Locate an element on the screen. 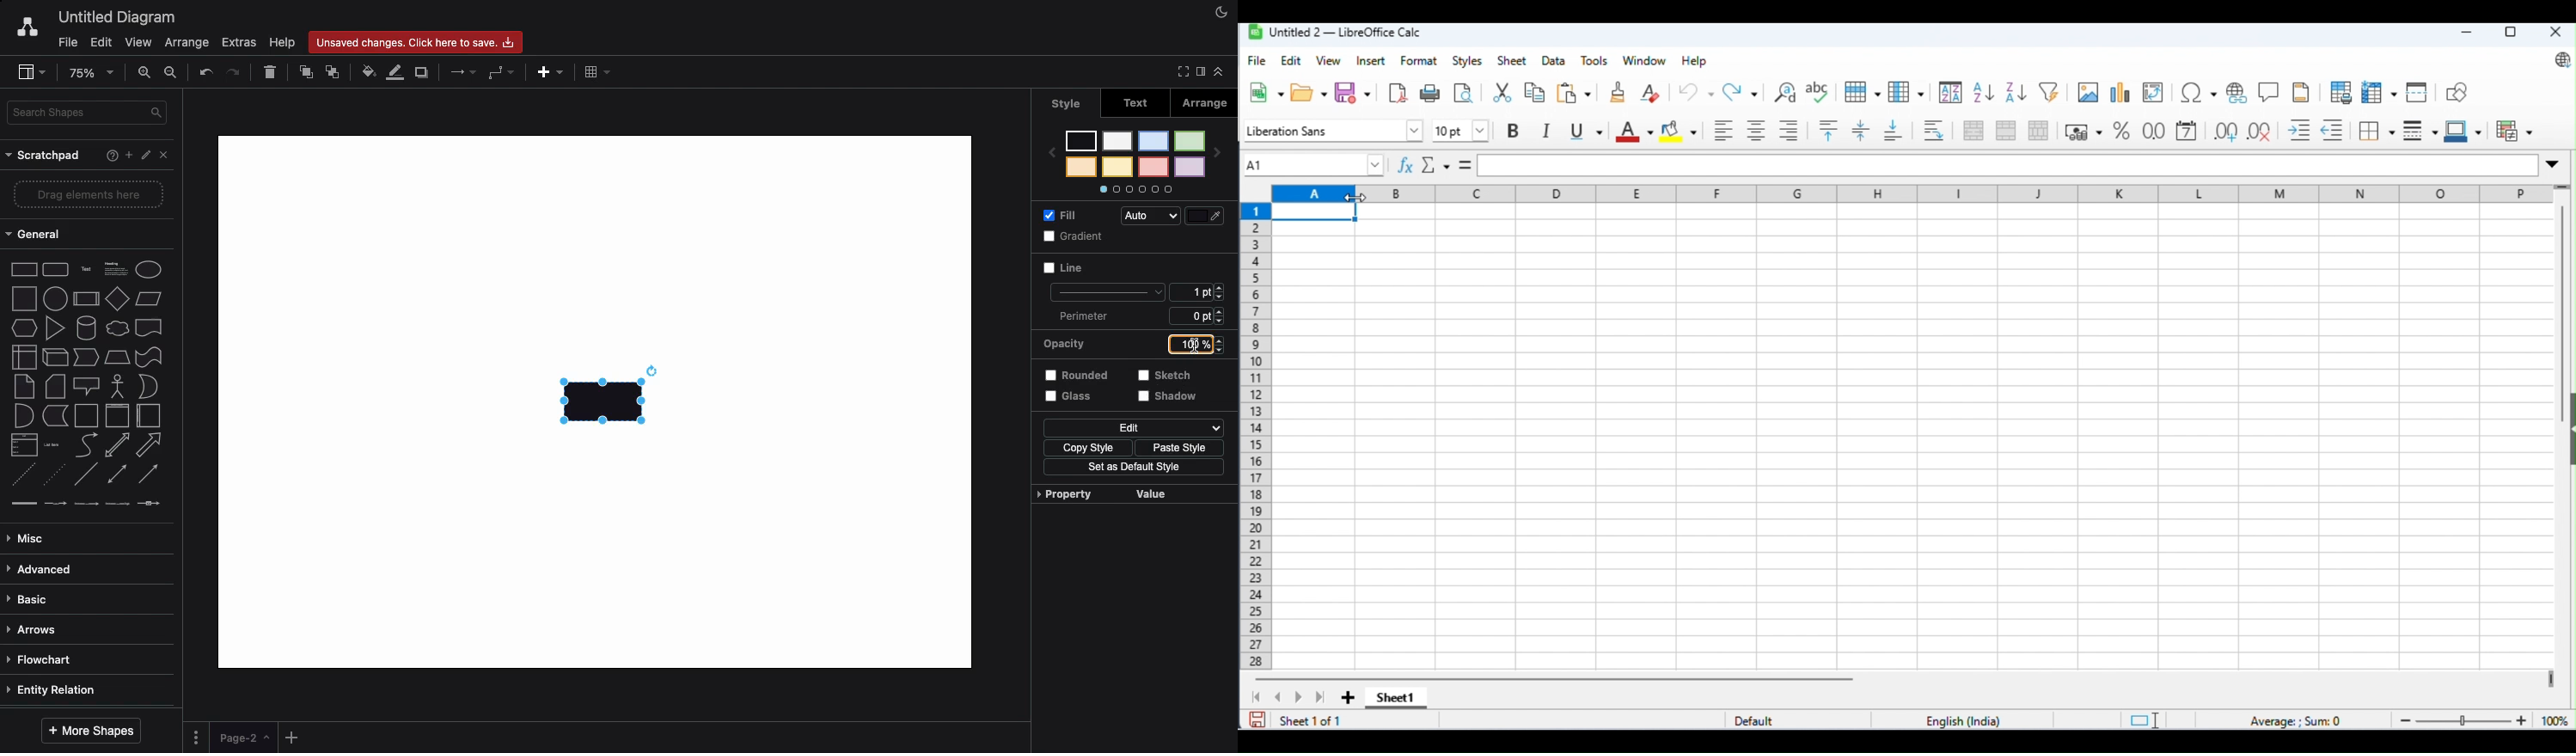 The height and width of the screenshot is (756, 2576). hide is located at coordinates (2568, 432).